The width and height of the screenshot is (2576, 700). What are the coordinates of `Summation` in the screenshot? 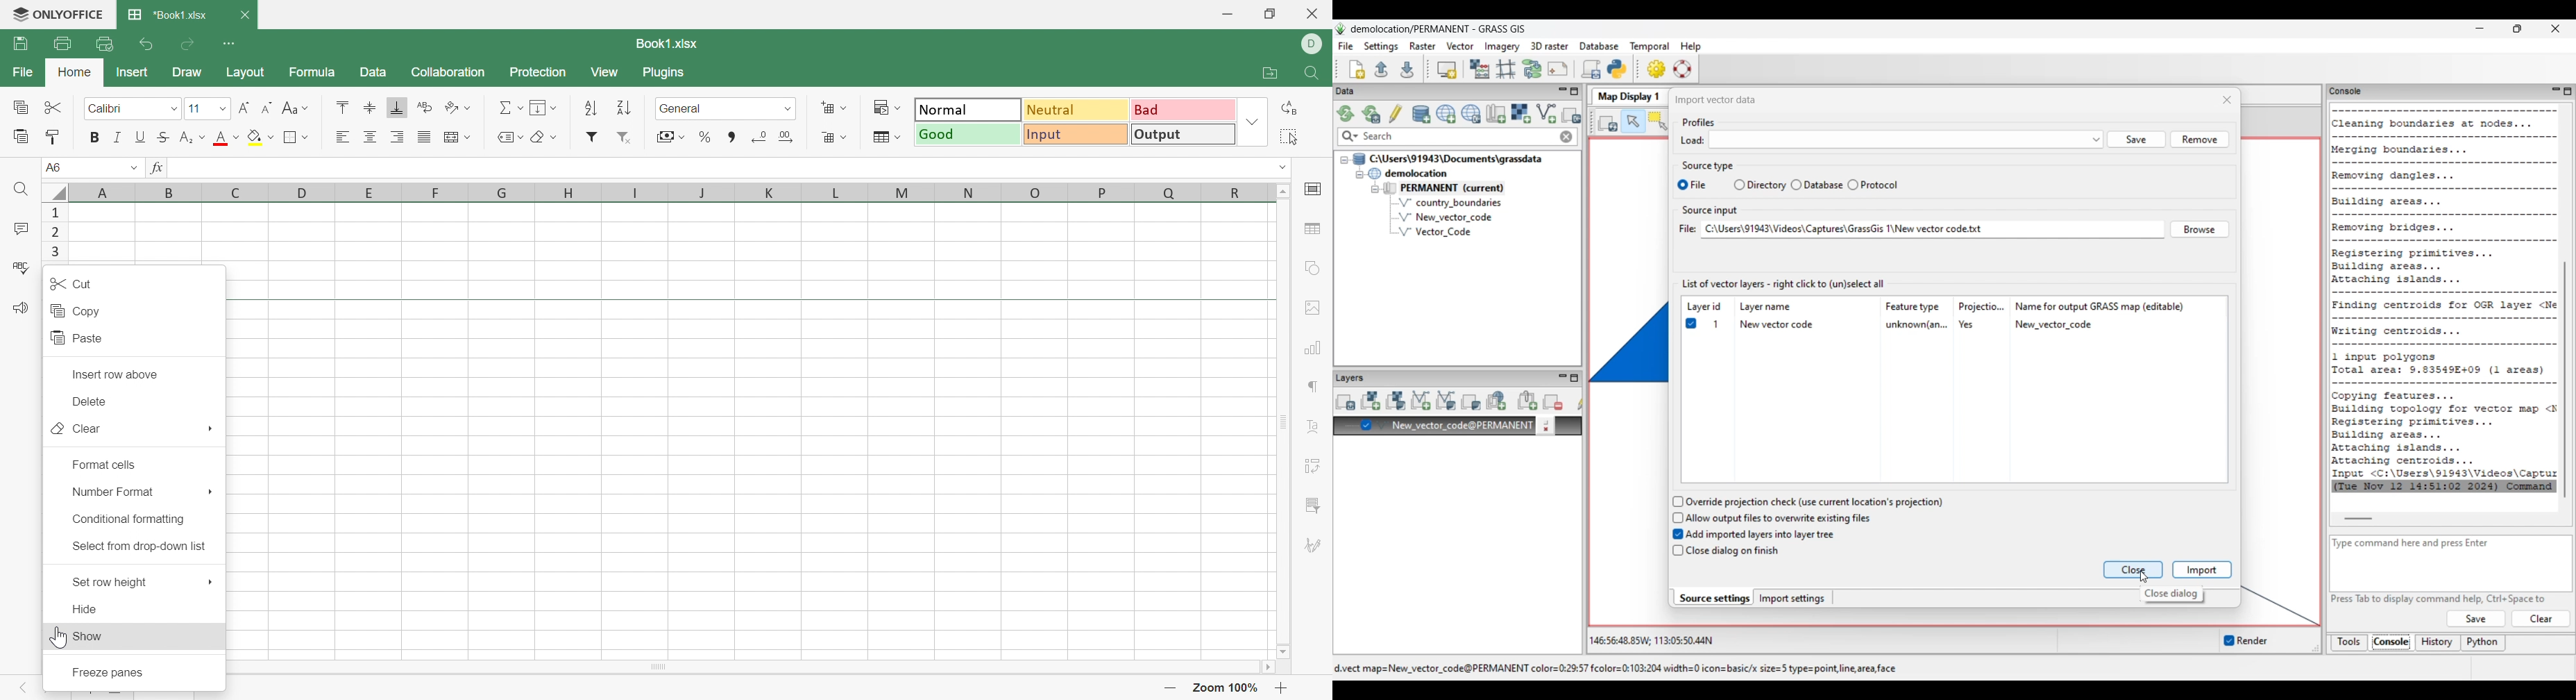 It's located at (509, 106).